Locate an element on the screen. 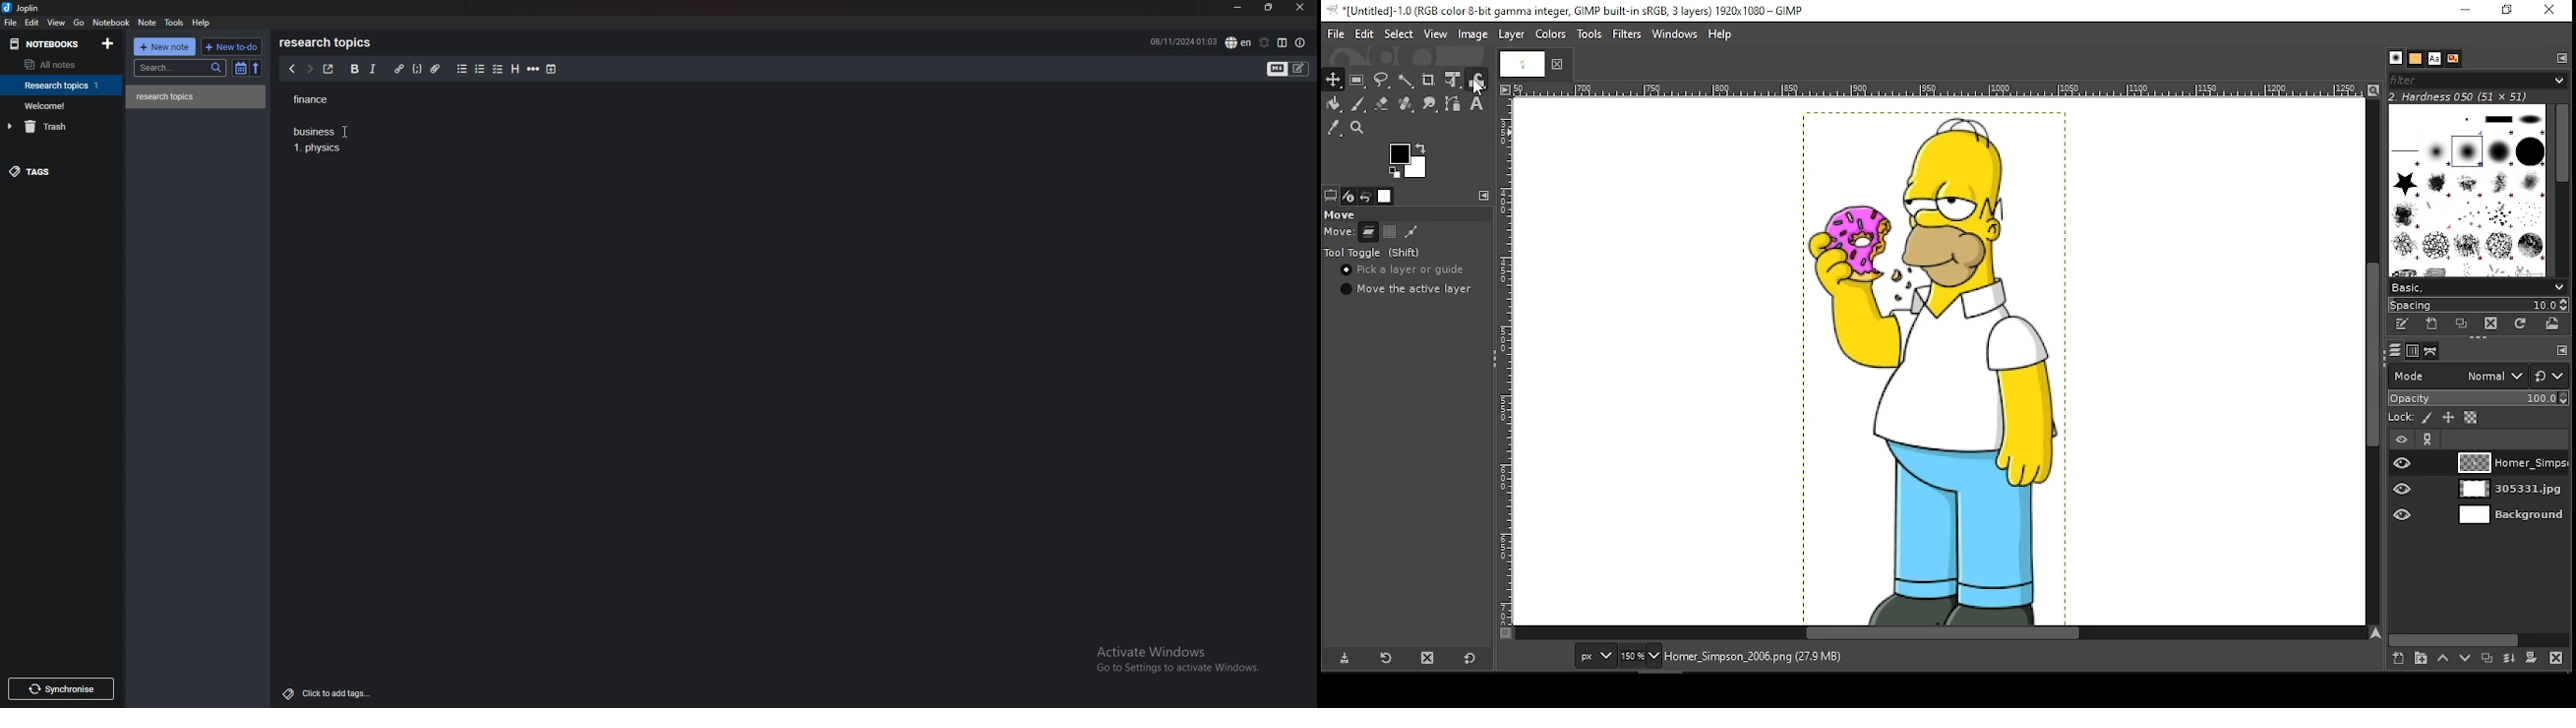  duplicate this brush is located at coordinates (2462, 324).